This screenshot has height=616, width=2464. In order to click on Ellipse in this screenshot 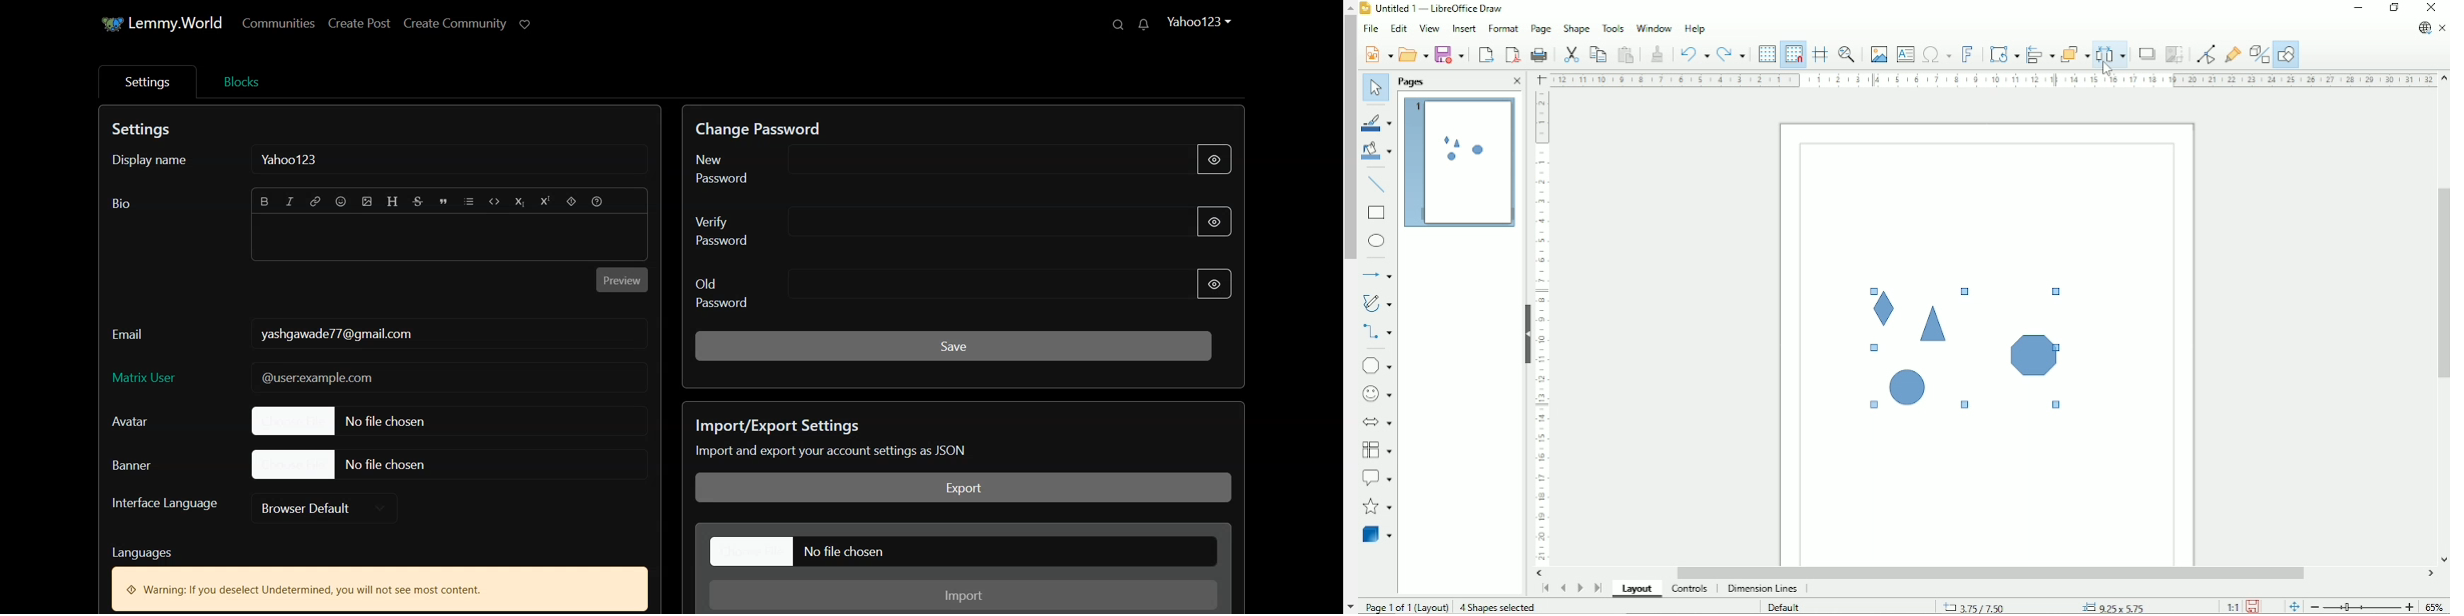, I will do `click(1377, 241)`.